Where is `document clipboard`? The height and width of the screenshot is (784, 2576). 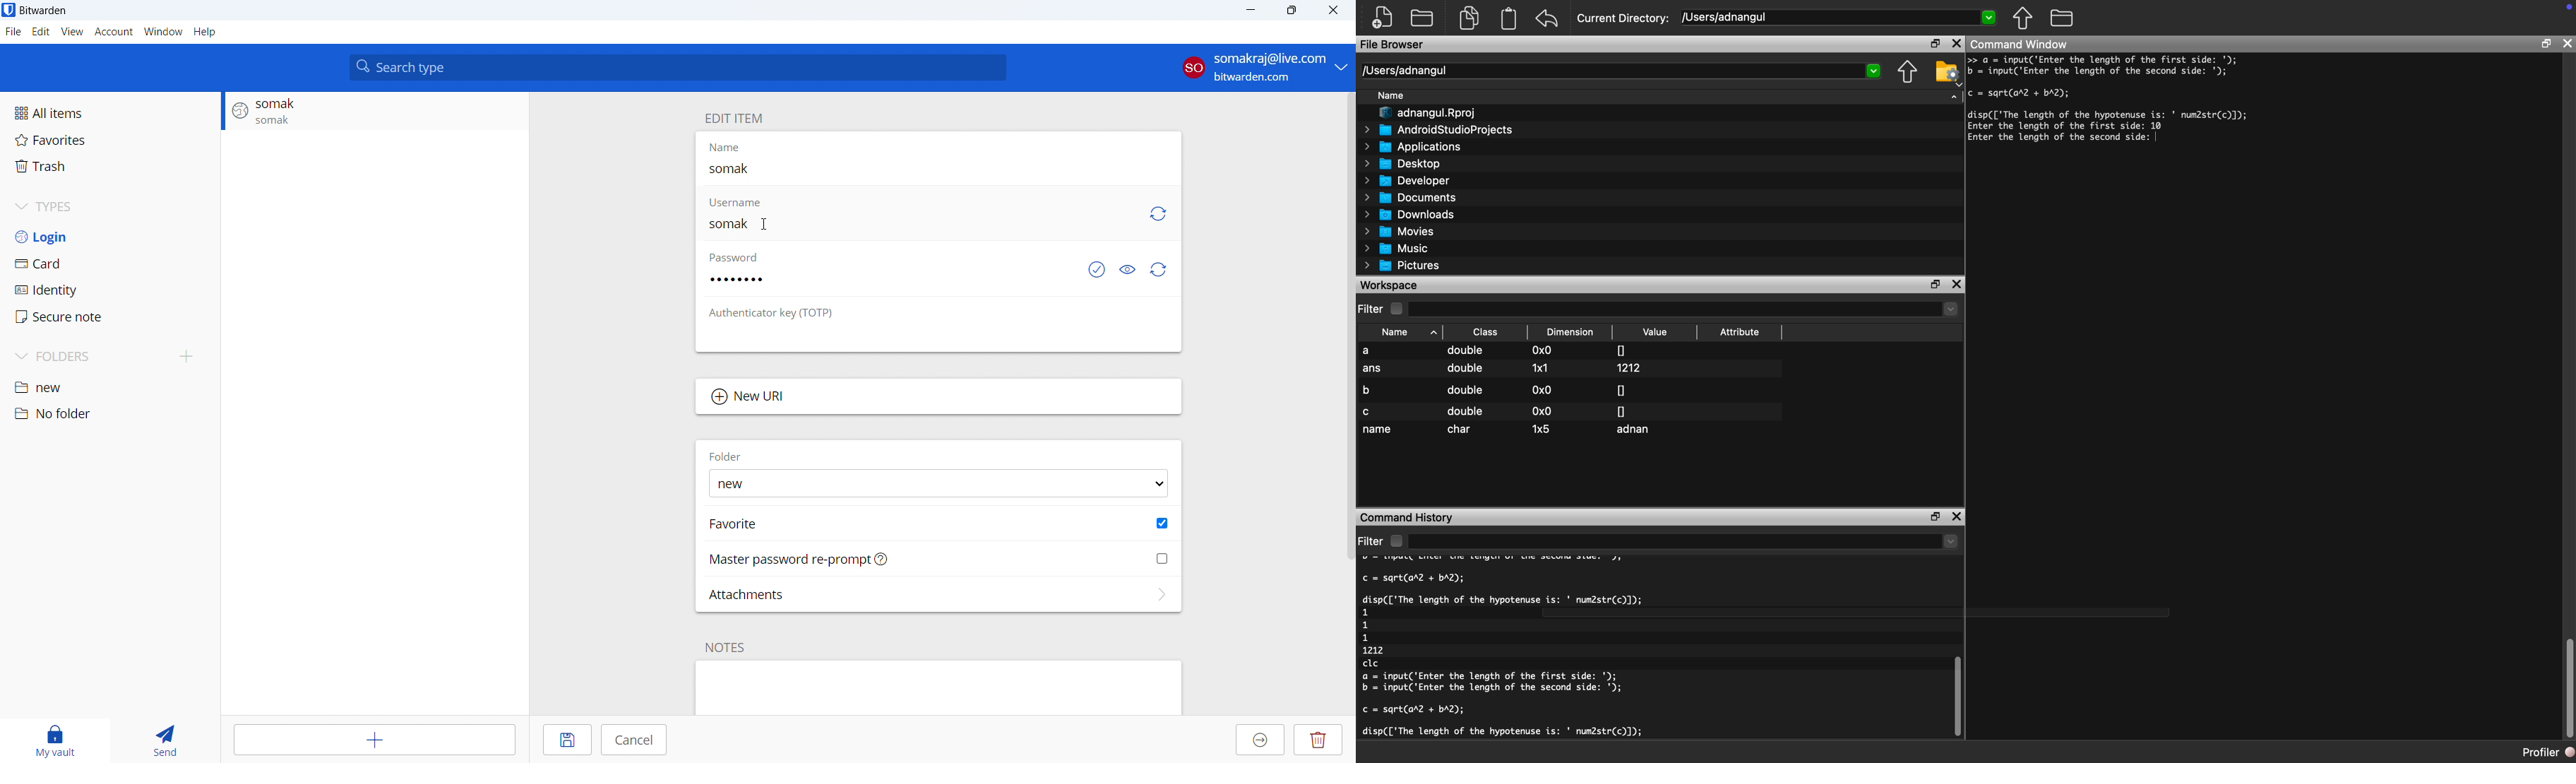 document clipboard is located at coordinates (1507, 19).